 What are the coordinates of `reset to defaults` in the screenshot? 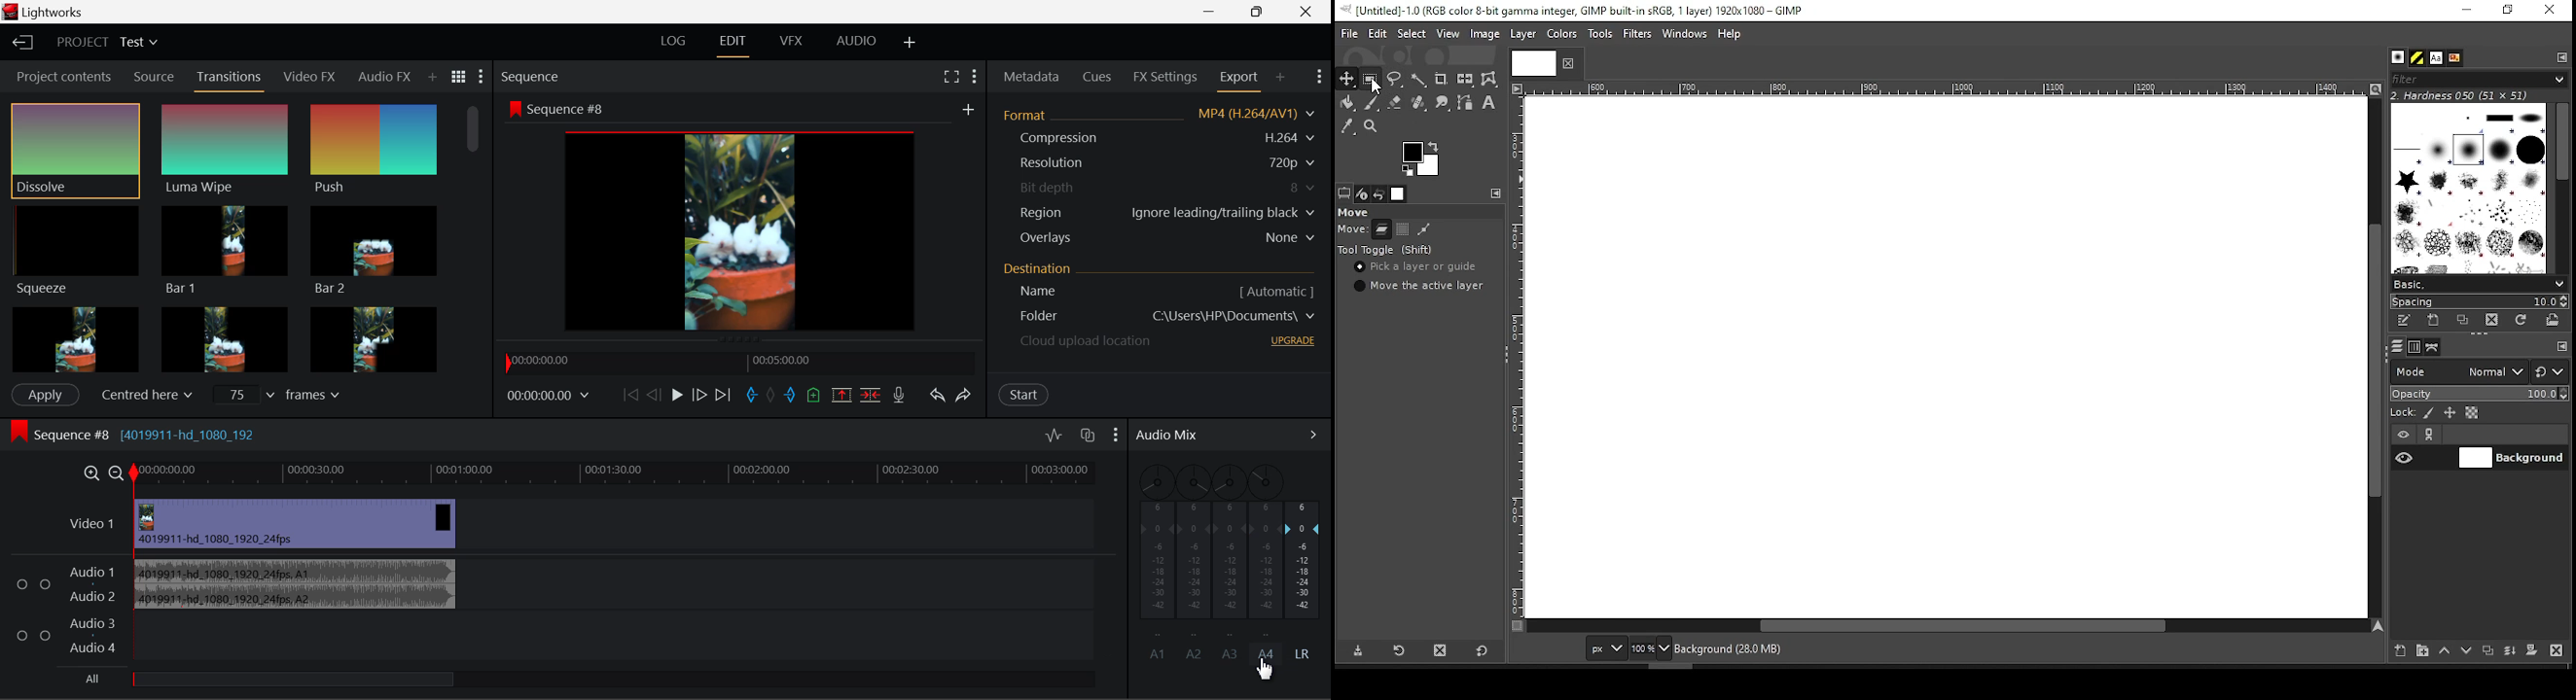 It's located at (1483, 651).